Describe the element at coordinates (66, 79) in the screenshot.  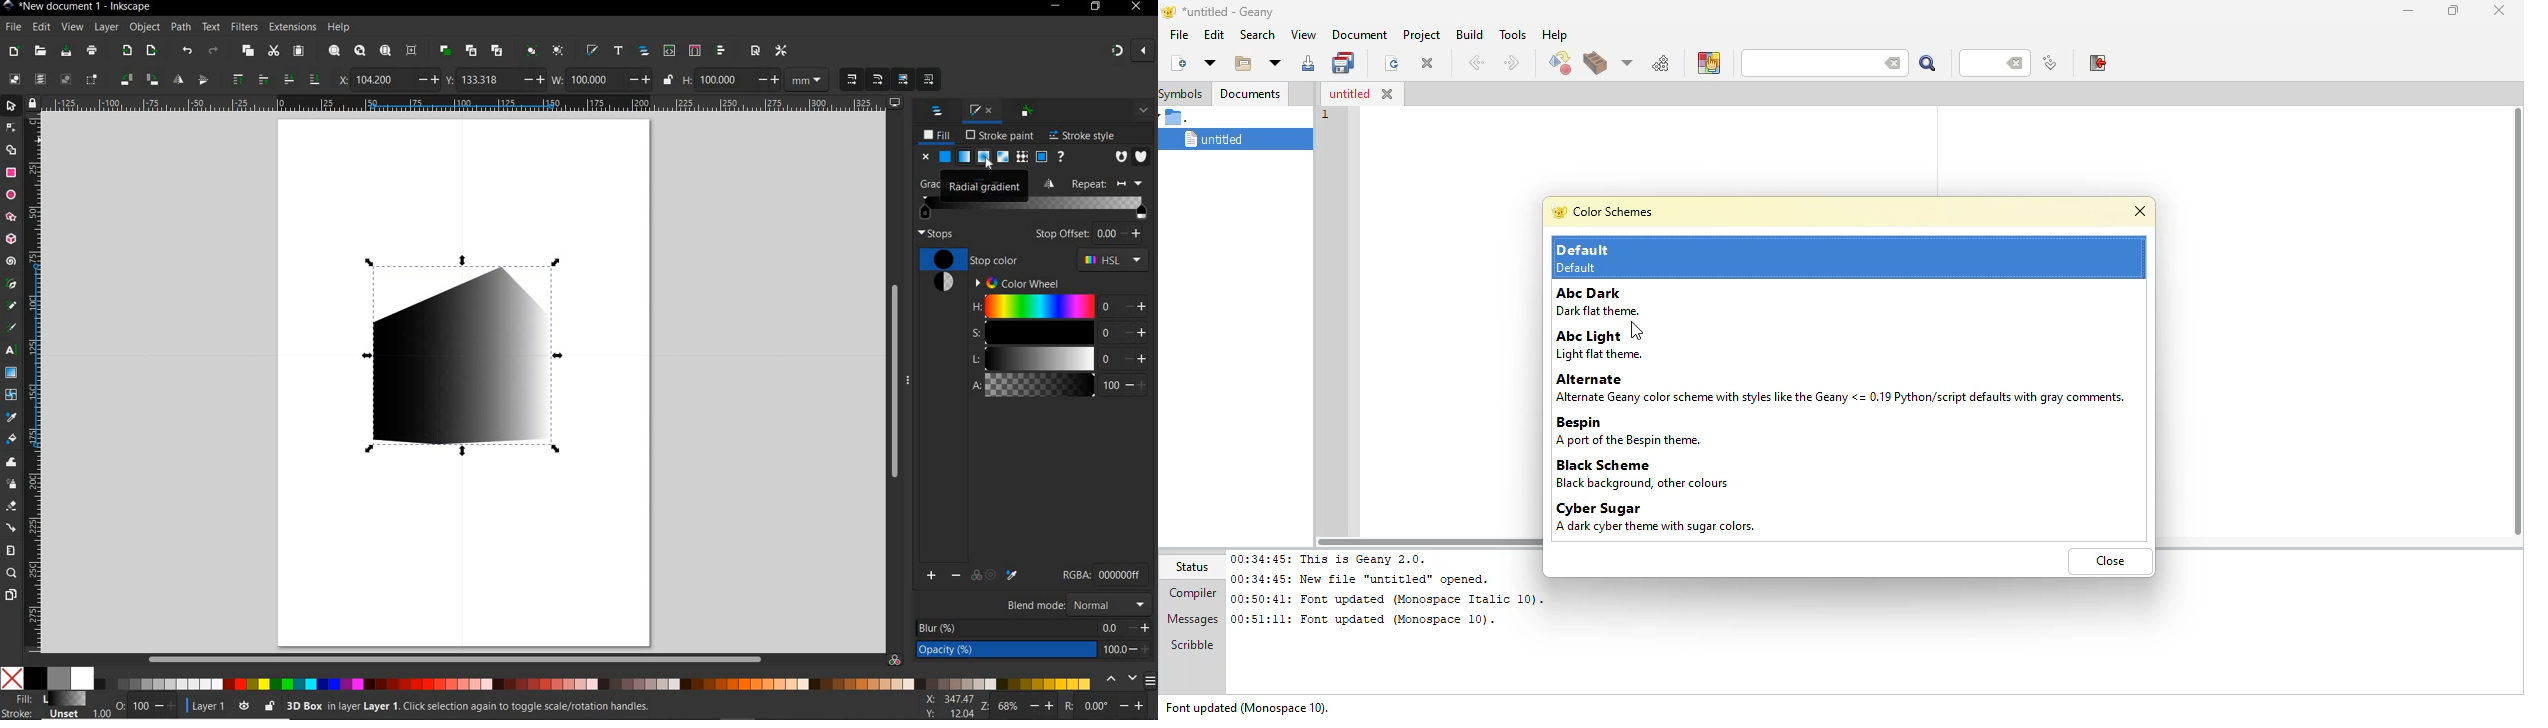
I see `DESELECT` at that location.